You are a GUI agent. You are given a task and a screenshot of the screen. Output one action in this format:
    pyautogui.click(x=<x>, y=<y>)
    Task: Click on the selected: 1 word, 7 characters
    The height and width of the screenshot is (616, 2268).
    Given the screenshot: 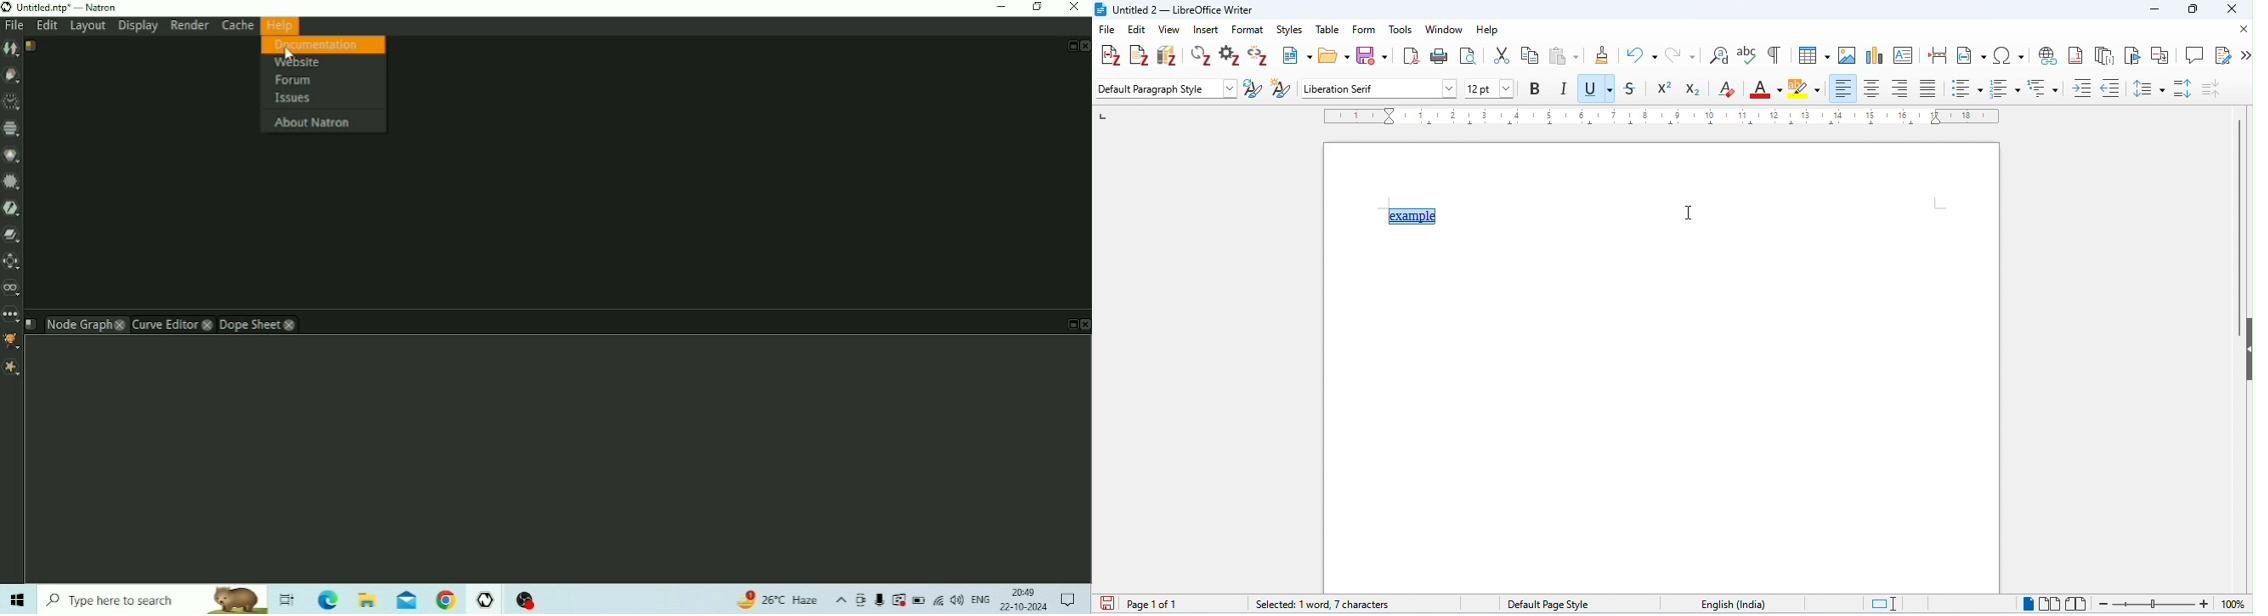 What is the action you would take?
    pyautogui.click(x=1322, y=605)
    